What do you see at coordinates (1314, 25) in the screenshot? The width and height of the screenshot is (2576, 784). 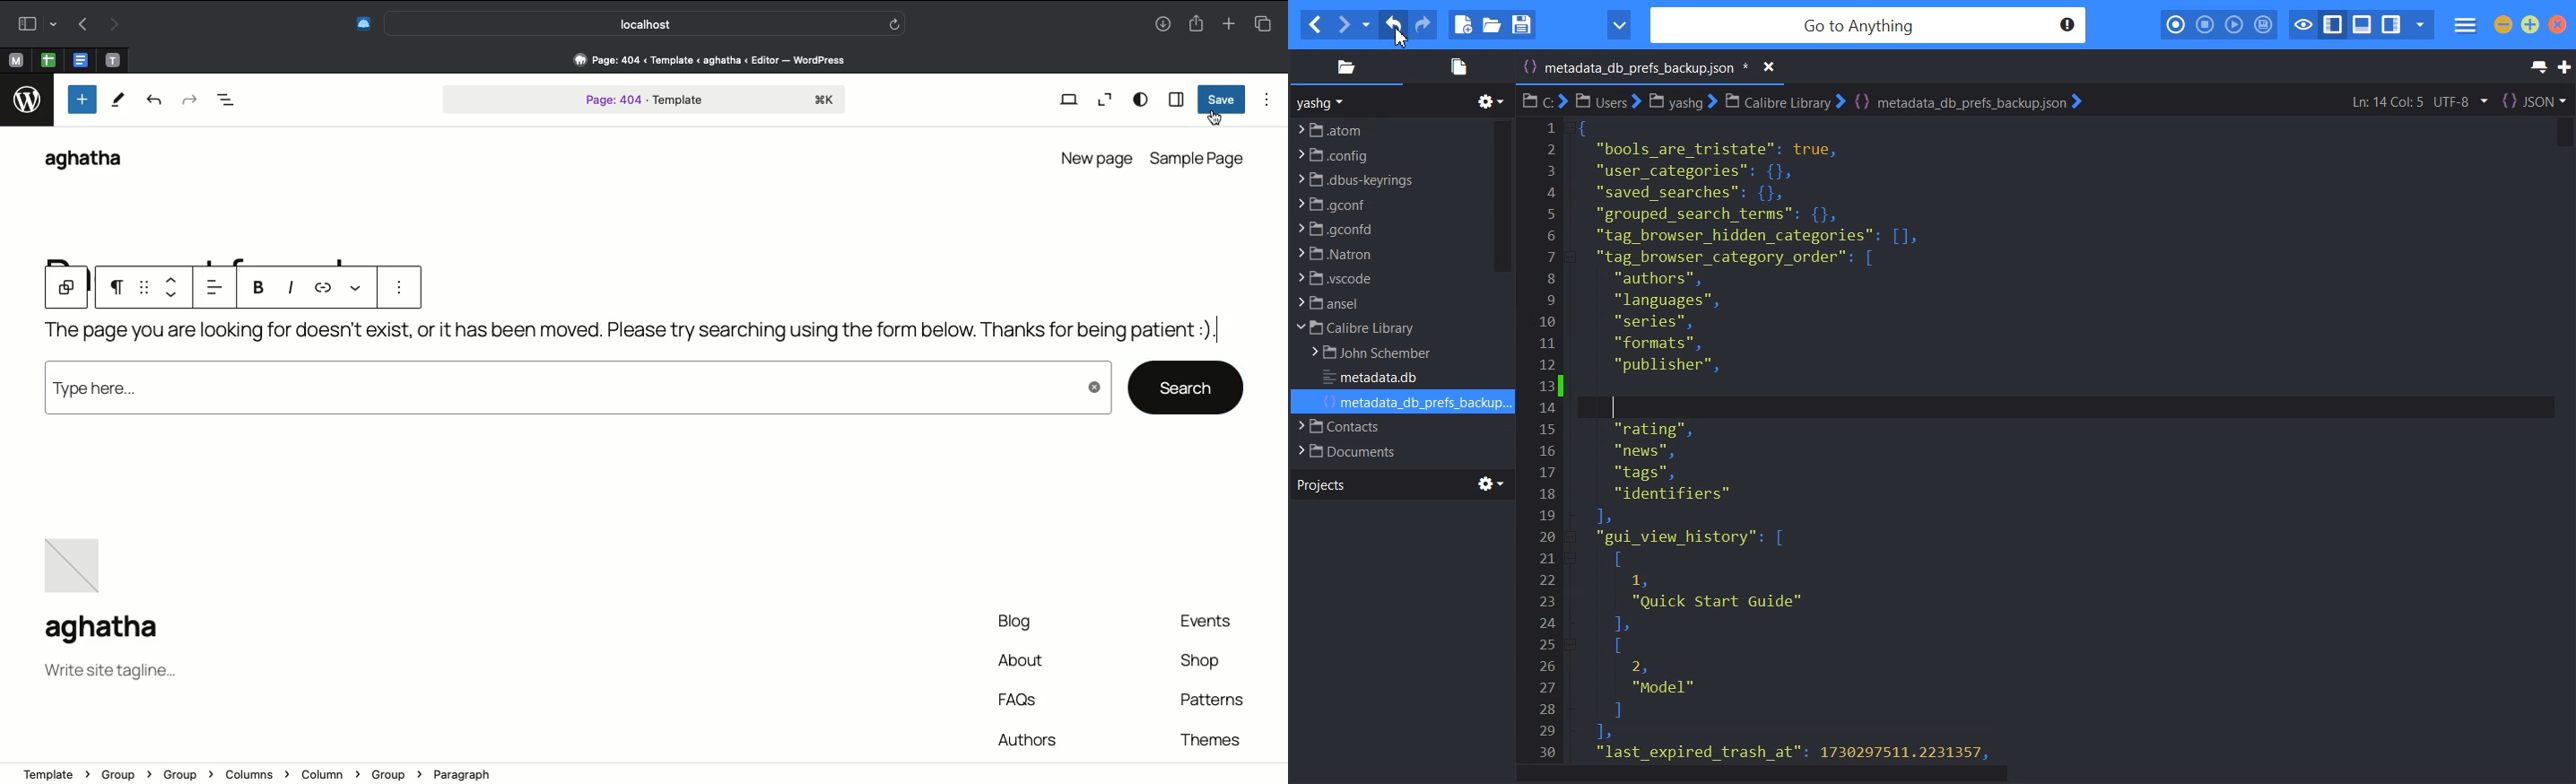 I see `Go back one location` at bounding box center [1314, 25].